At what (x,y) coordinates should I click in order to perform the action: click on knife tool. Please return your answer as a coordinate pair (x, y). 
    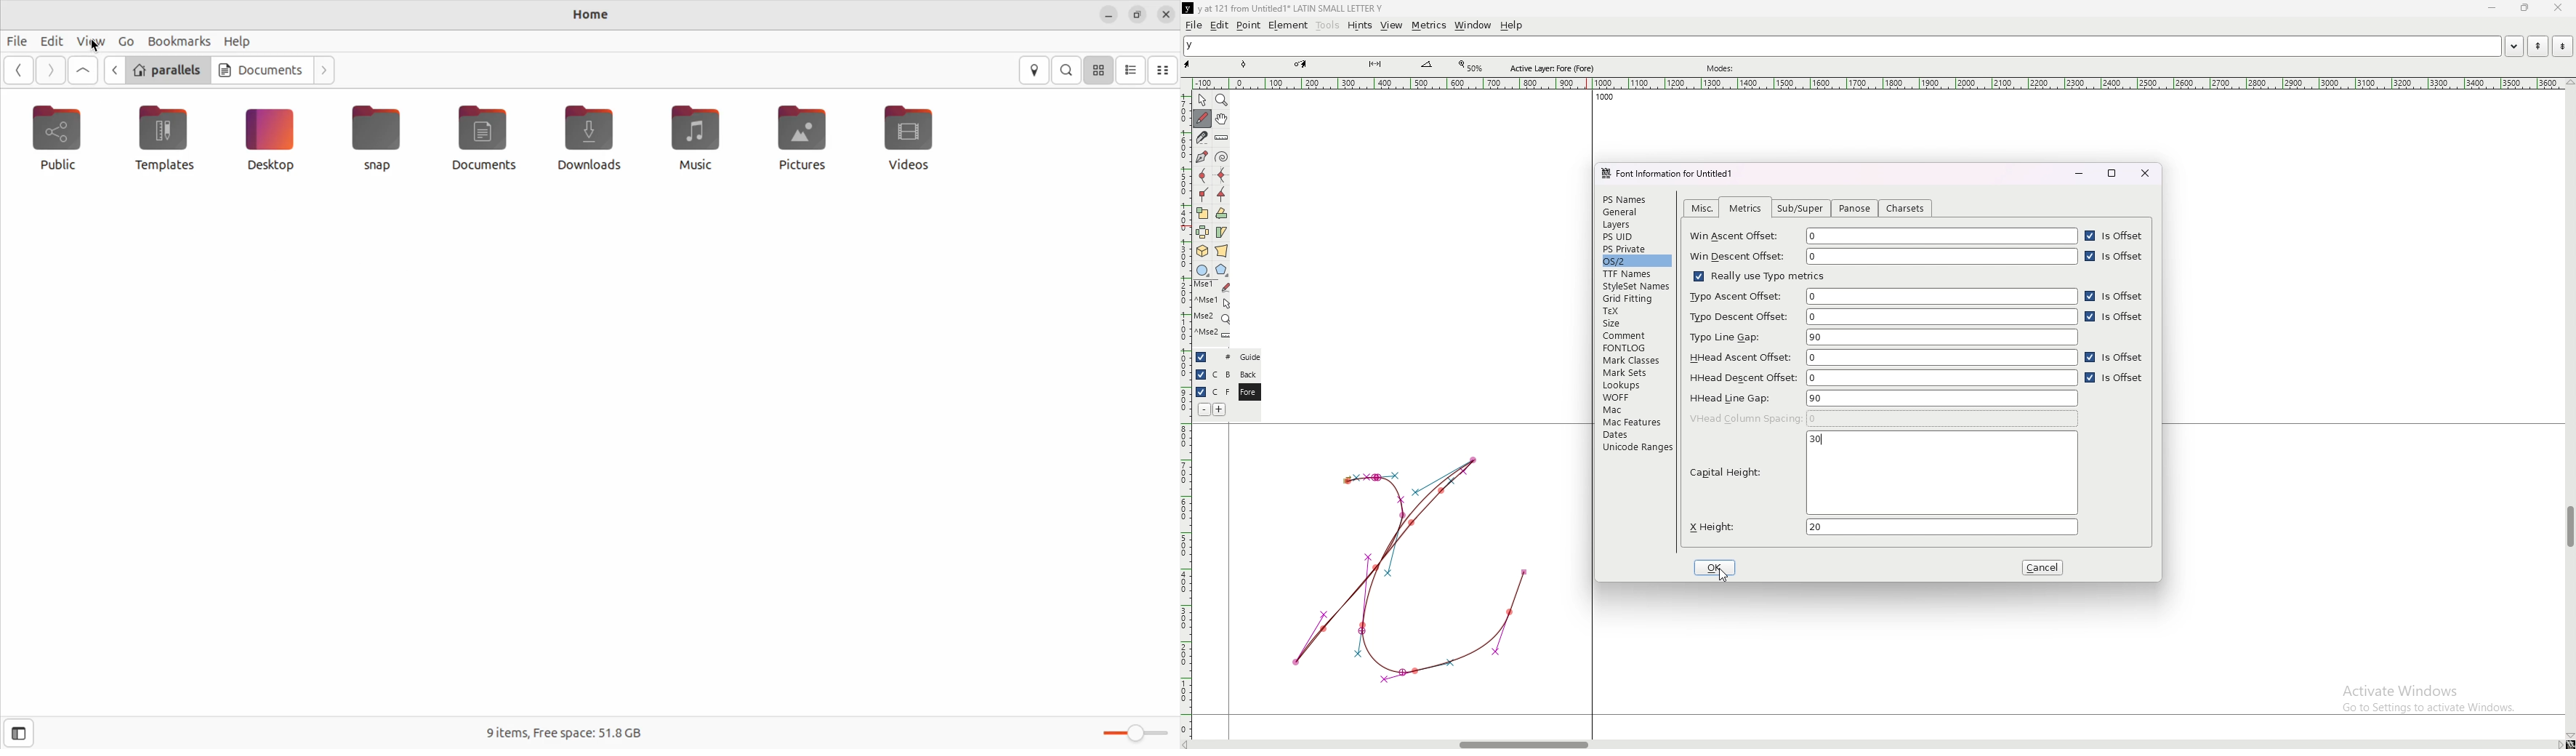
    Looking at the image, I should click on (1374, 65).